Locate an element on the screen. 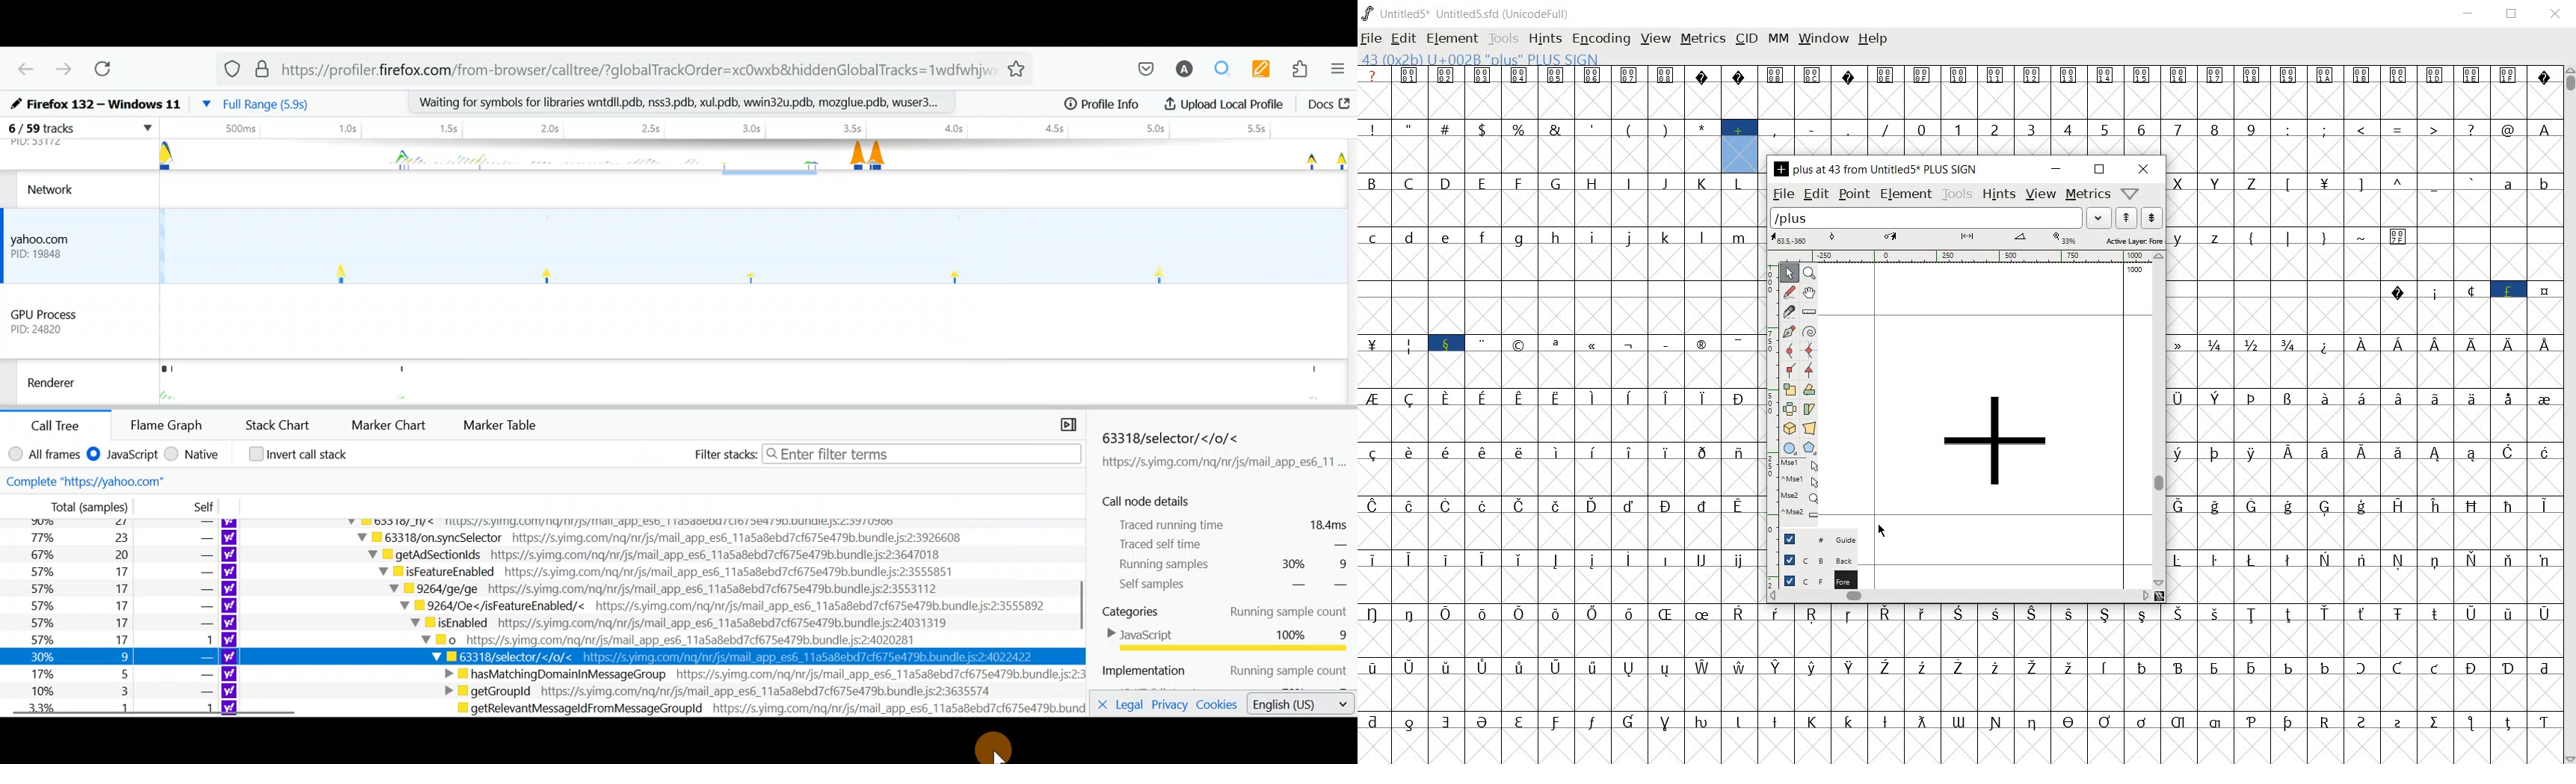  Latin extended characters is located at coordinates (2415, 470).